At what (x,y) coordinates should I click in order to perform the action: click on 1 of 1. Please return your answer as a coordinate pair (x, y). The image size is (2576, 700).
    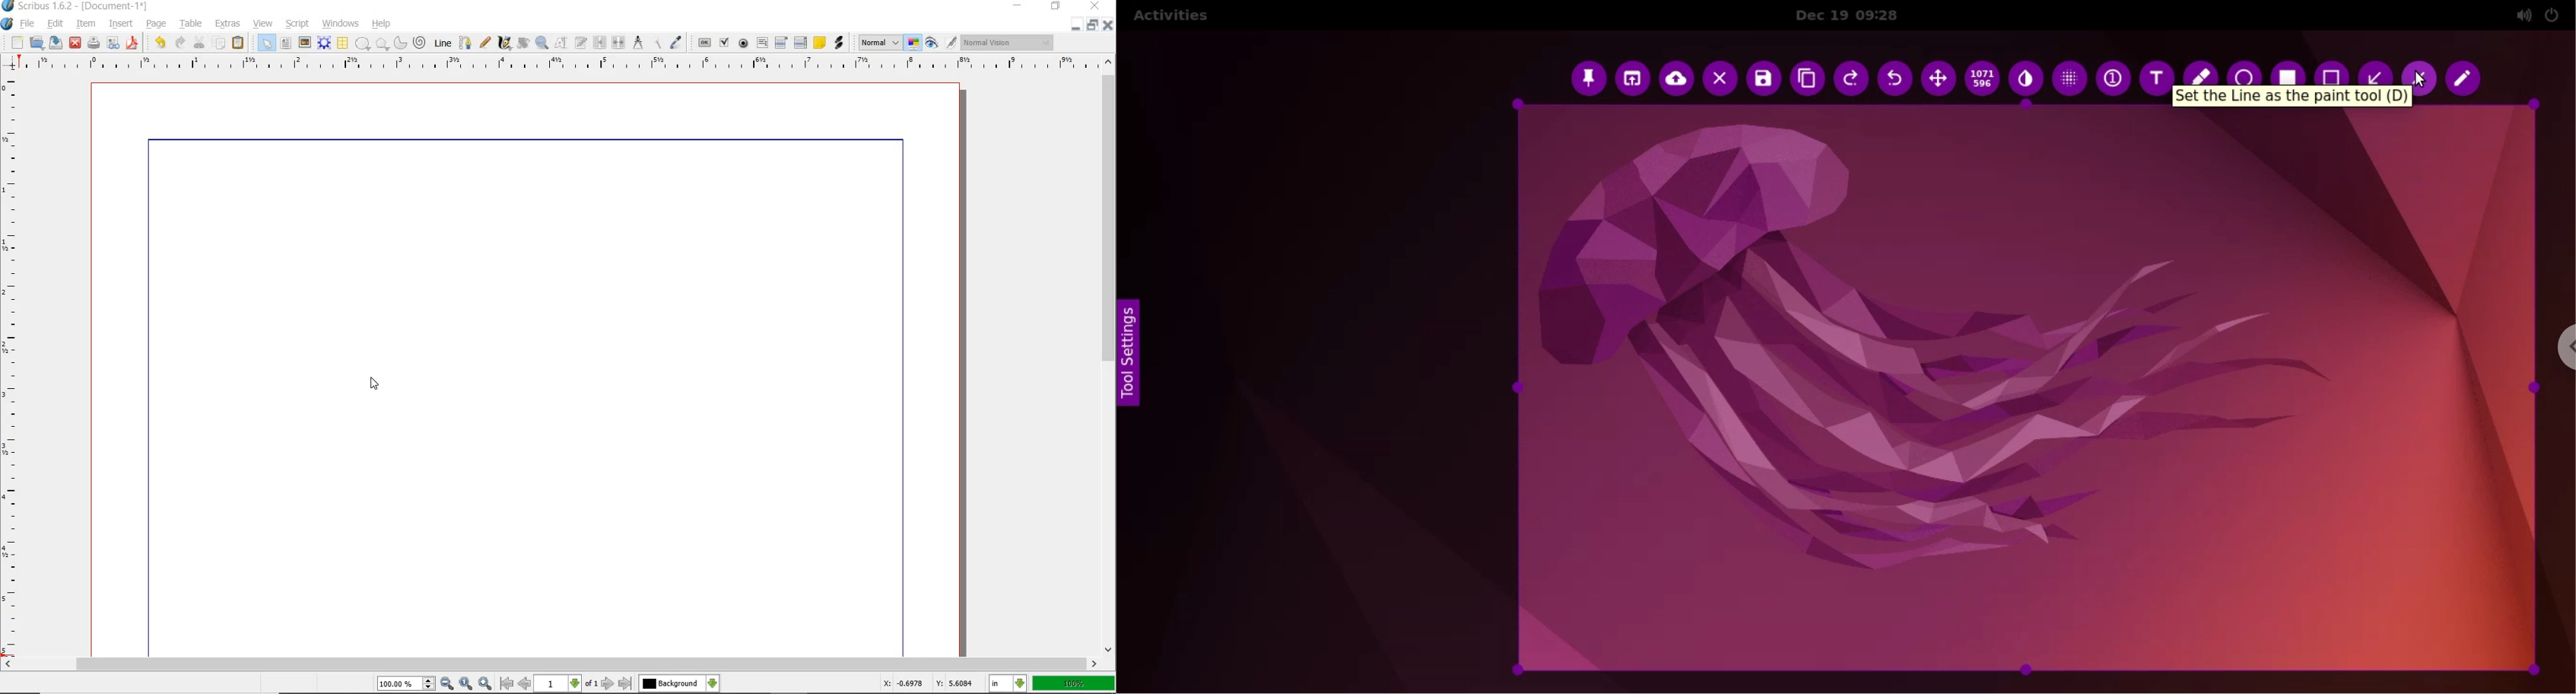
    Looking at the image, I should click on (567, 683).